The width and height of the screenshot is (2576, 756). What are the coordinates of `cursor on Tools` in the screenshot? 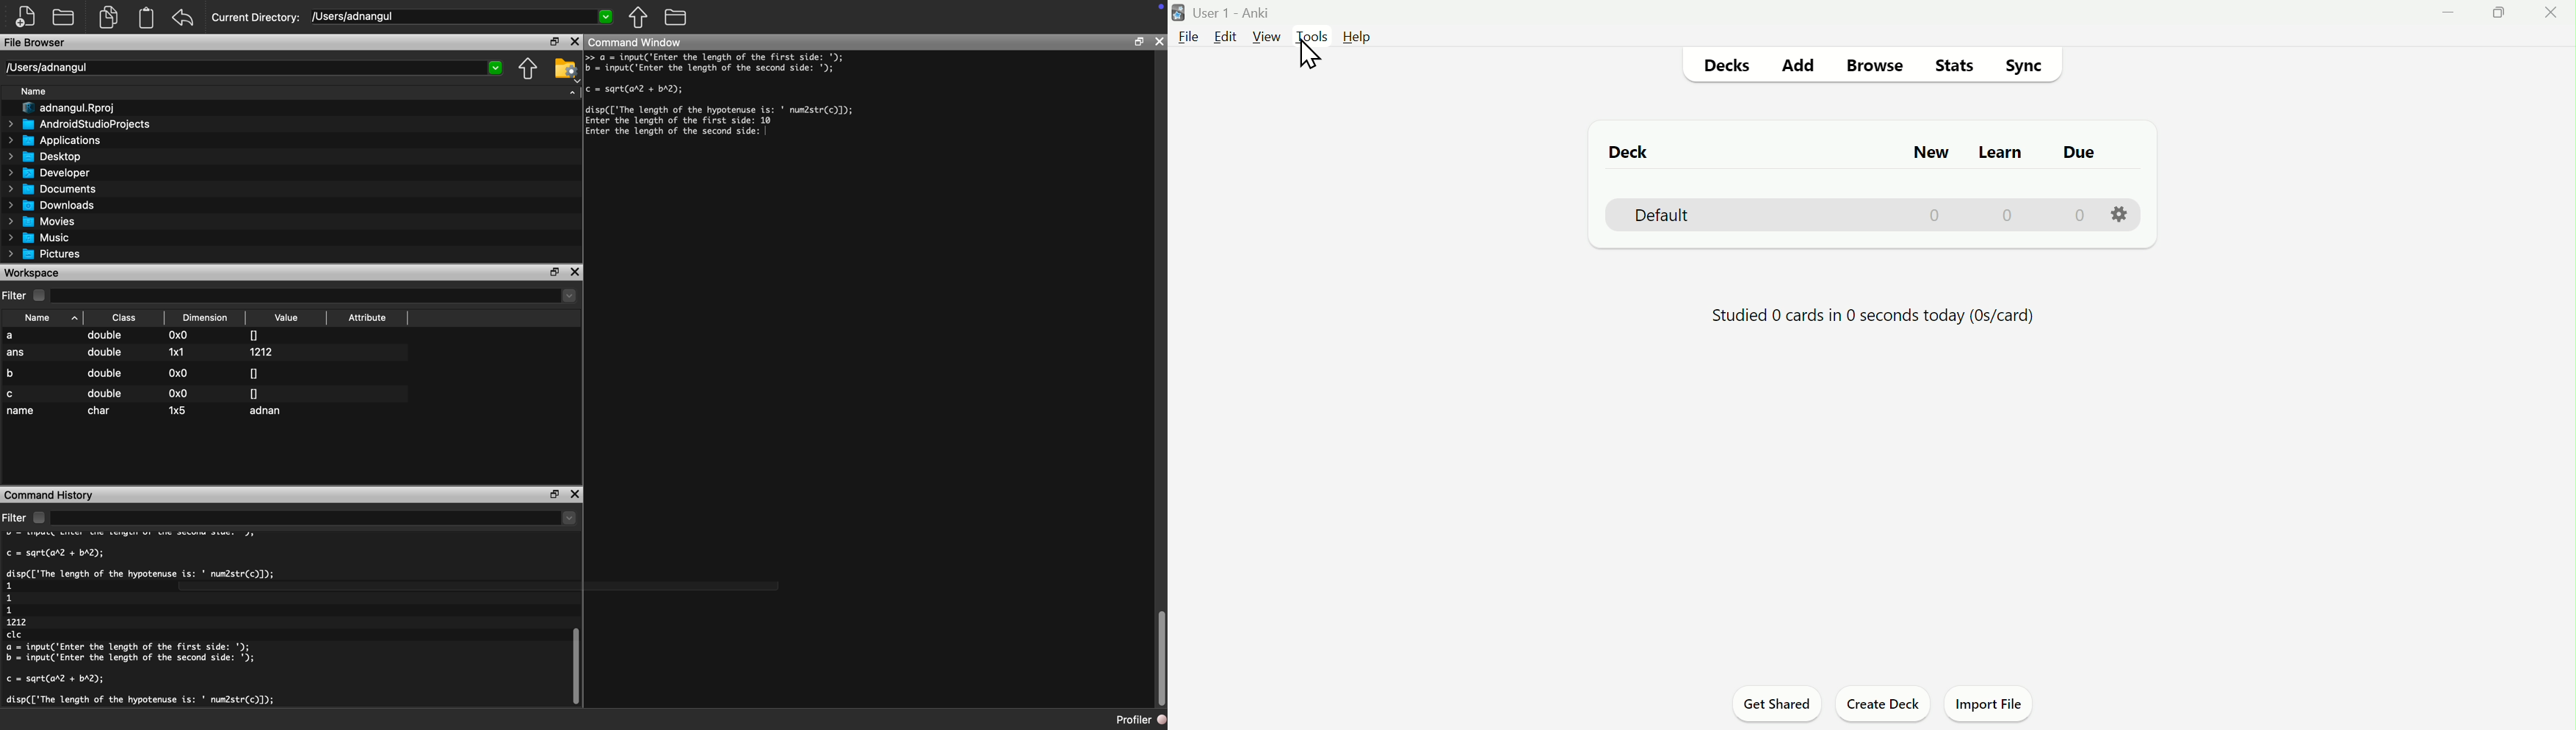 It's located at (1313, 57).